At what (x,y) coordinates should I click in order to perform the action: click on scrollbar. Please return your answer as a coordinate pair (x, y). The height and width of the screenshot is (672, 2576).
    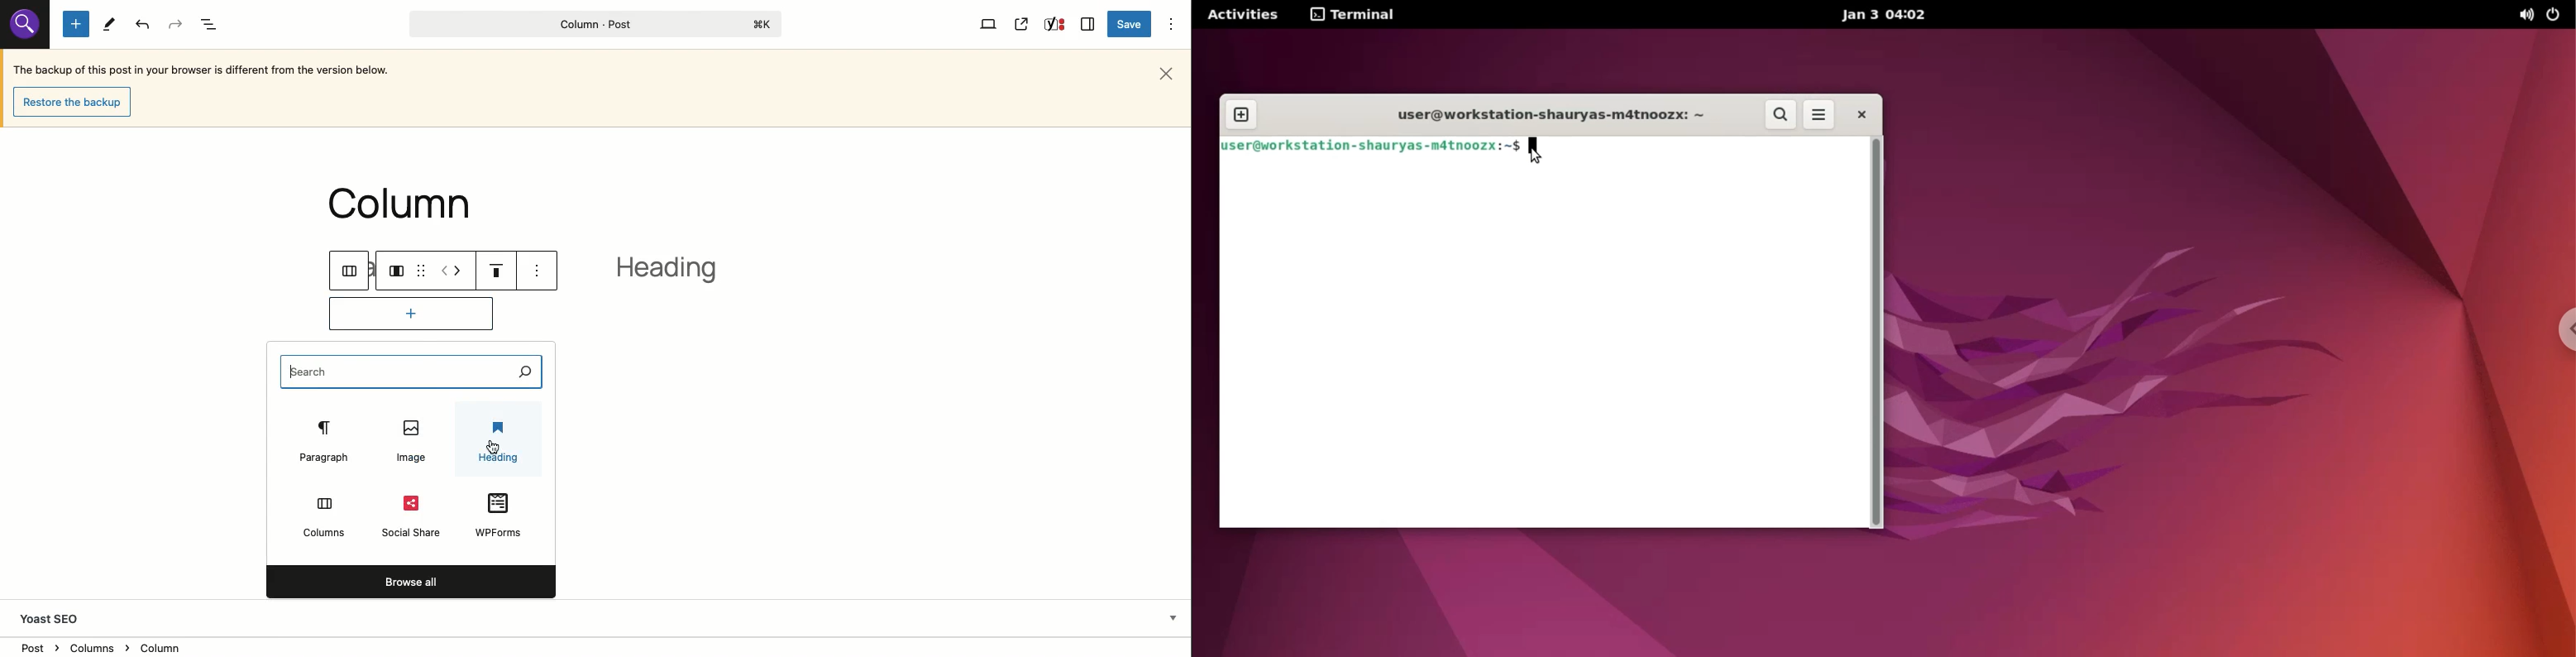
    Looking at the image, I should click on (1876, 333).